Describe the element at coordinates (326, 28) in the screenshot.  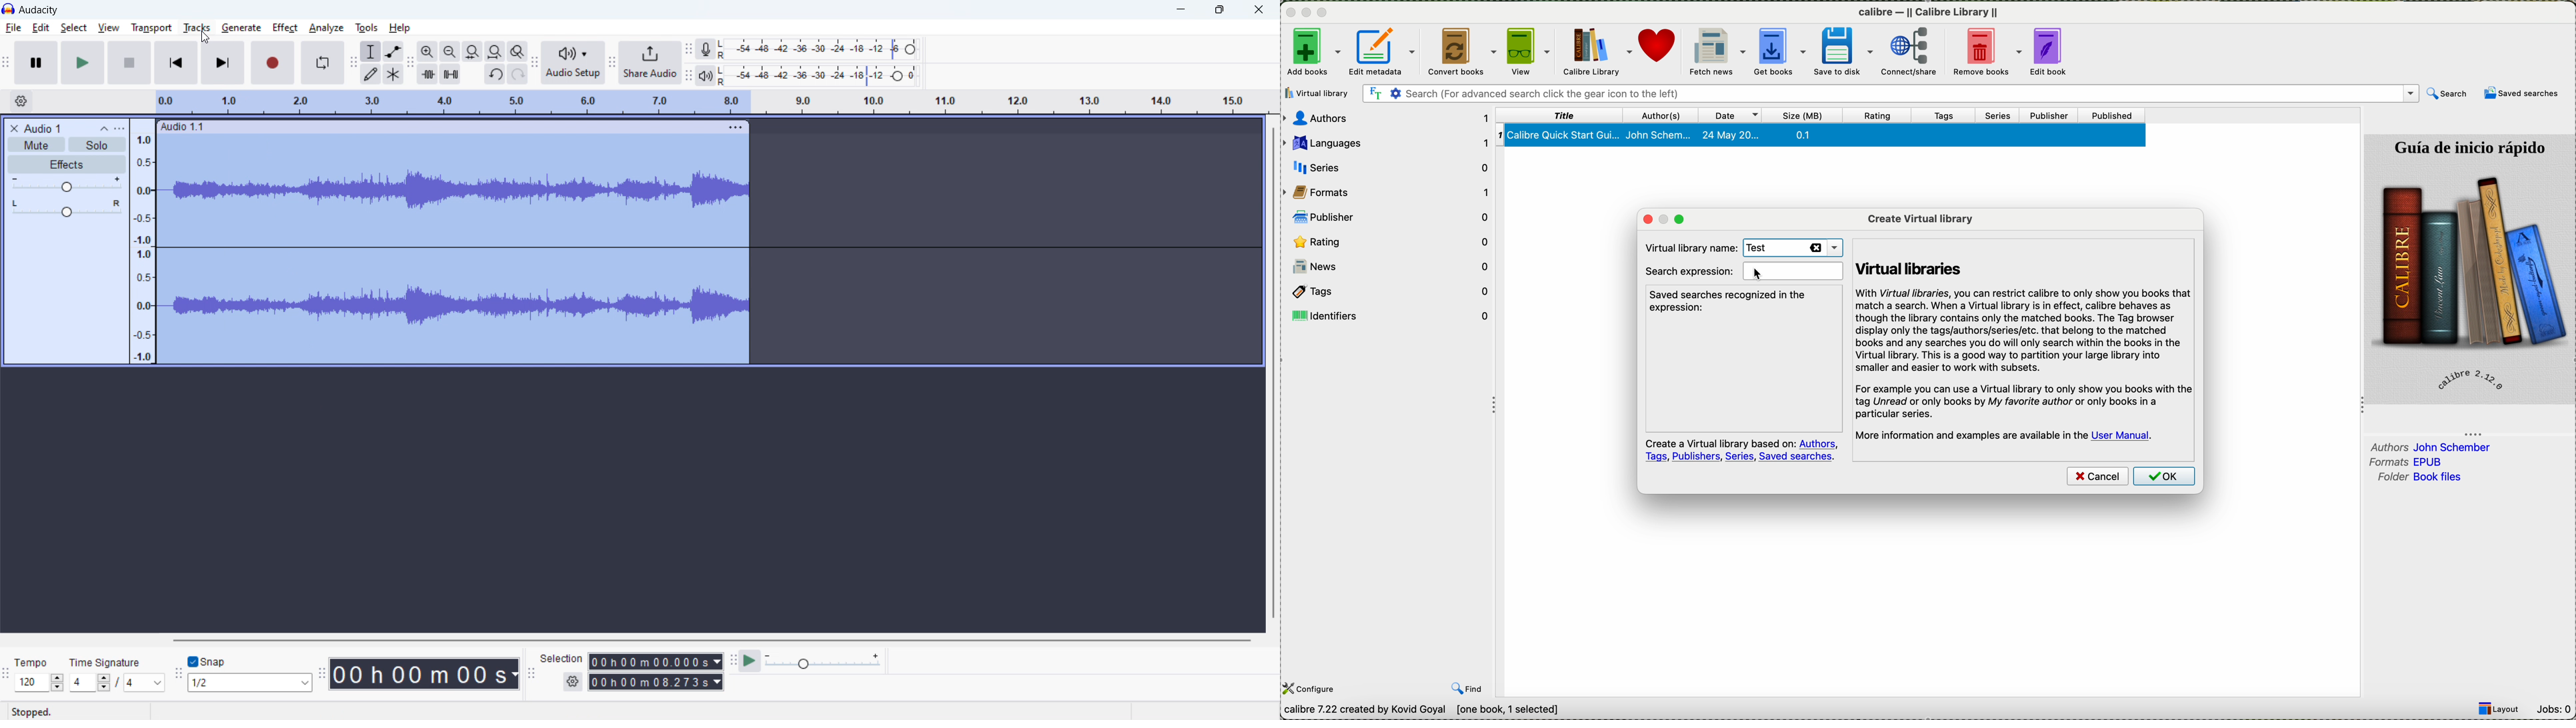
I see `analyse` at that location.